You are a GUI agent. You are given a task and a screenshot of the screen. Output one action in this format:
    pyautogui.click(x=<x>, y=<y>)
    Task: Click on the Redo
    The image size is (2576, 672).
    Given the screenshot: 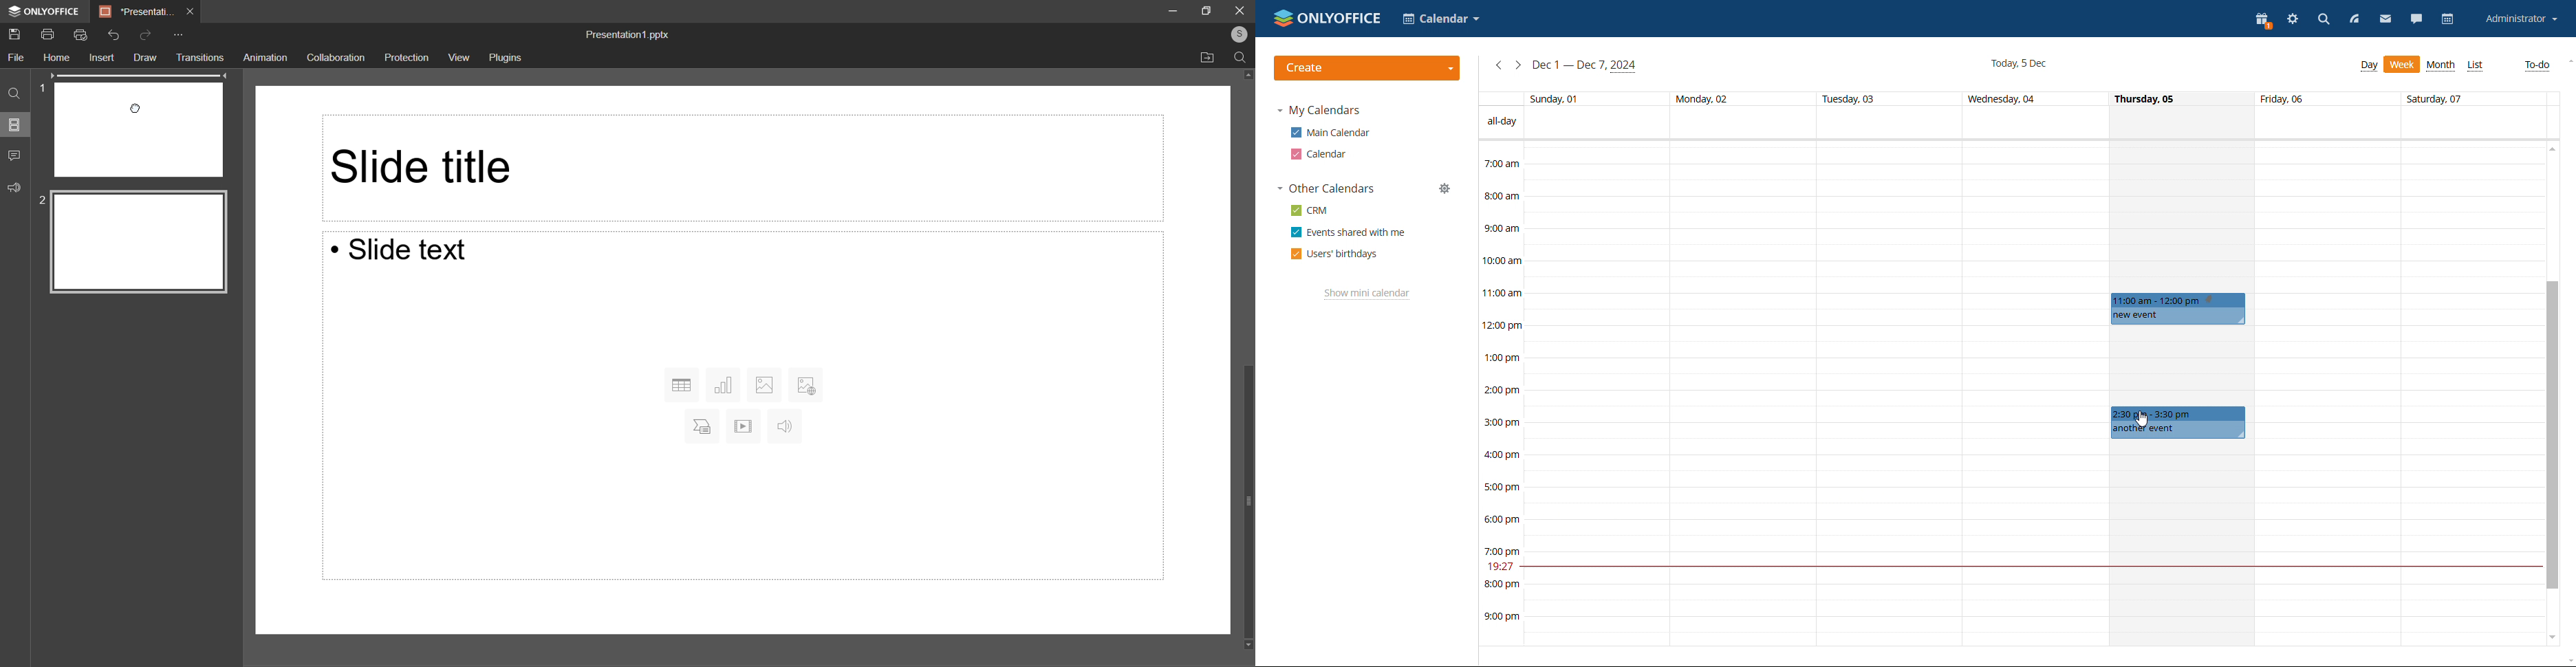 What is the action you would take?
    pyautogui.click(x=147, y=36)
    